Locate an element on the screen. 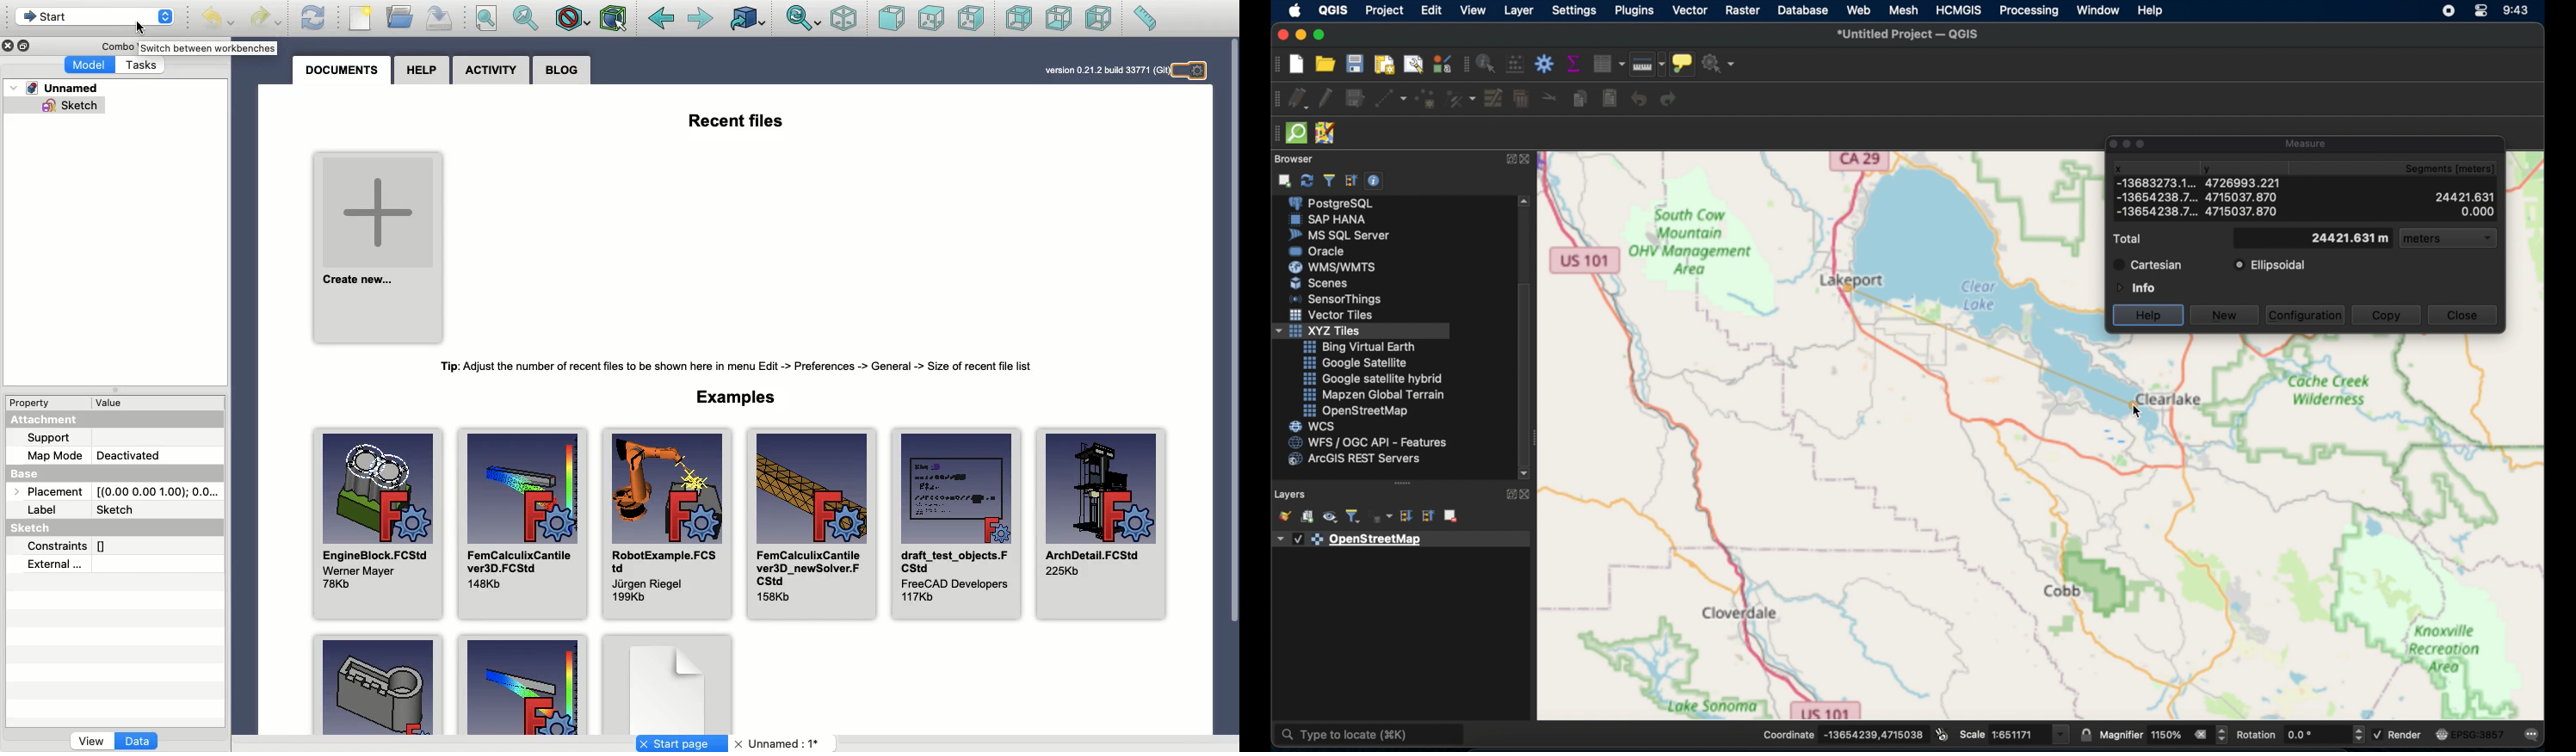  wfs/ogc api - features is located at coordinates (1368, 442).